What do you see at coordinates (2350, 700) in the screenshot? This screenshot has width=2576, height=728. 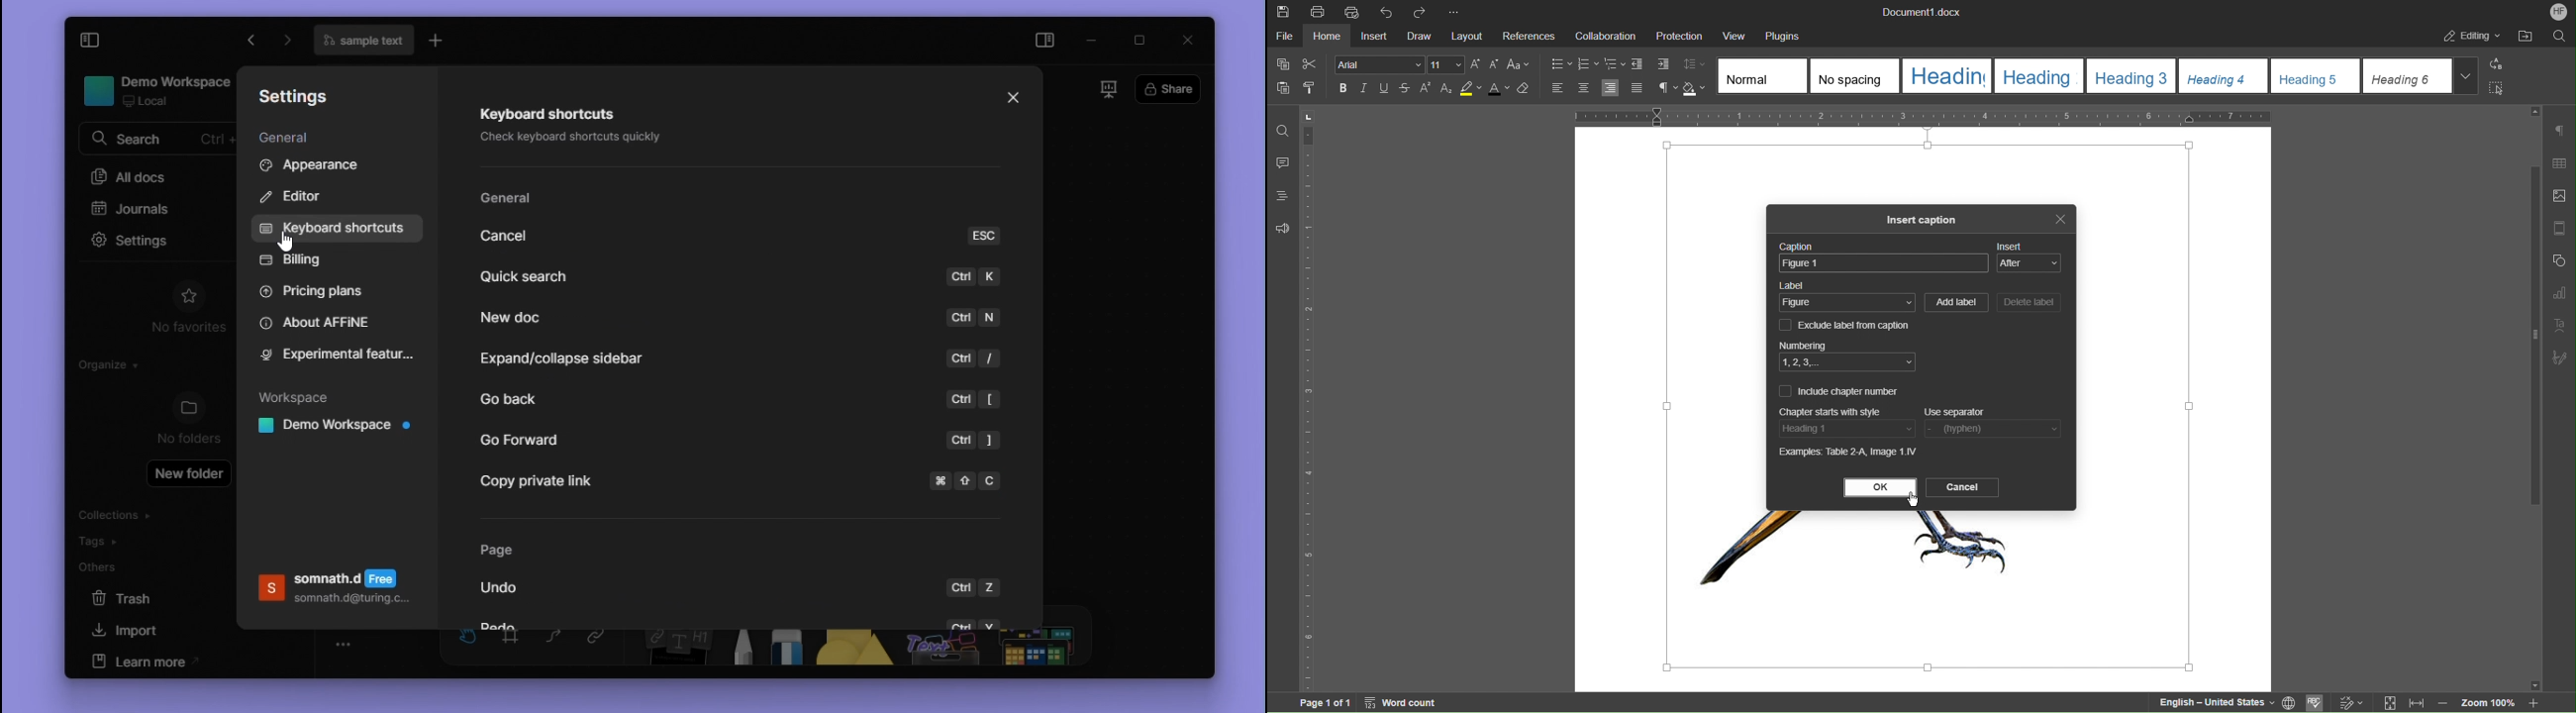 I see `Track changes` at bounding box center [2350, 700].